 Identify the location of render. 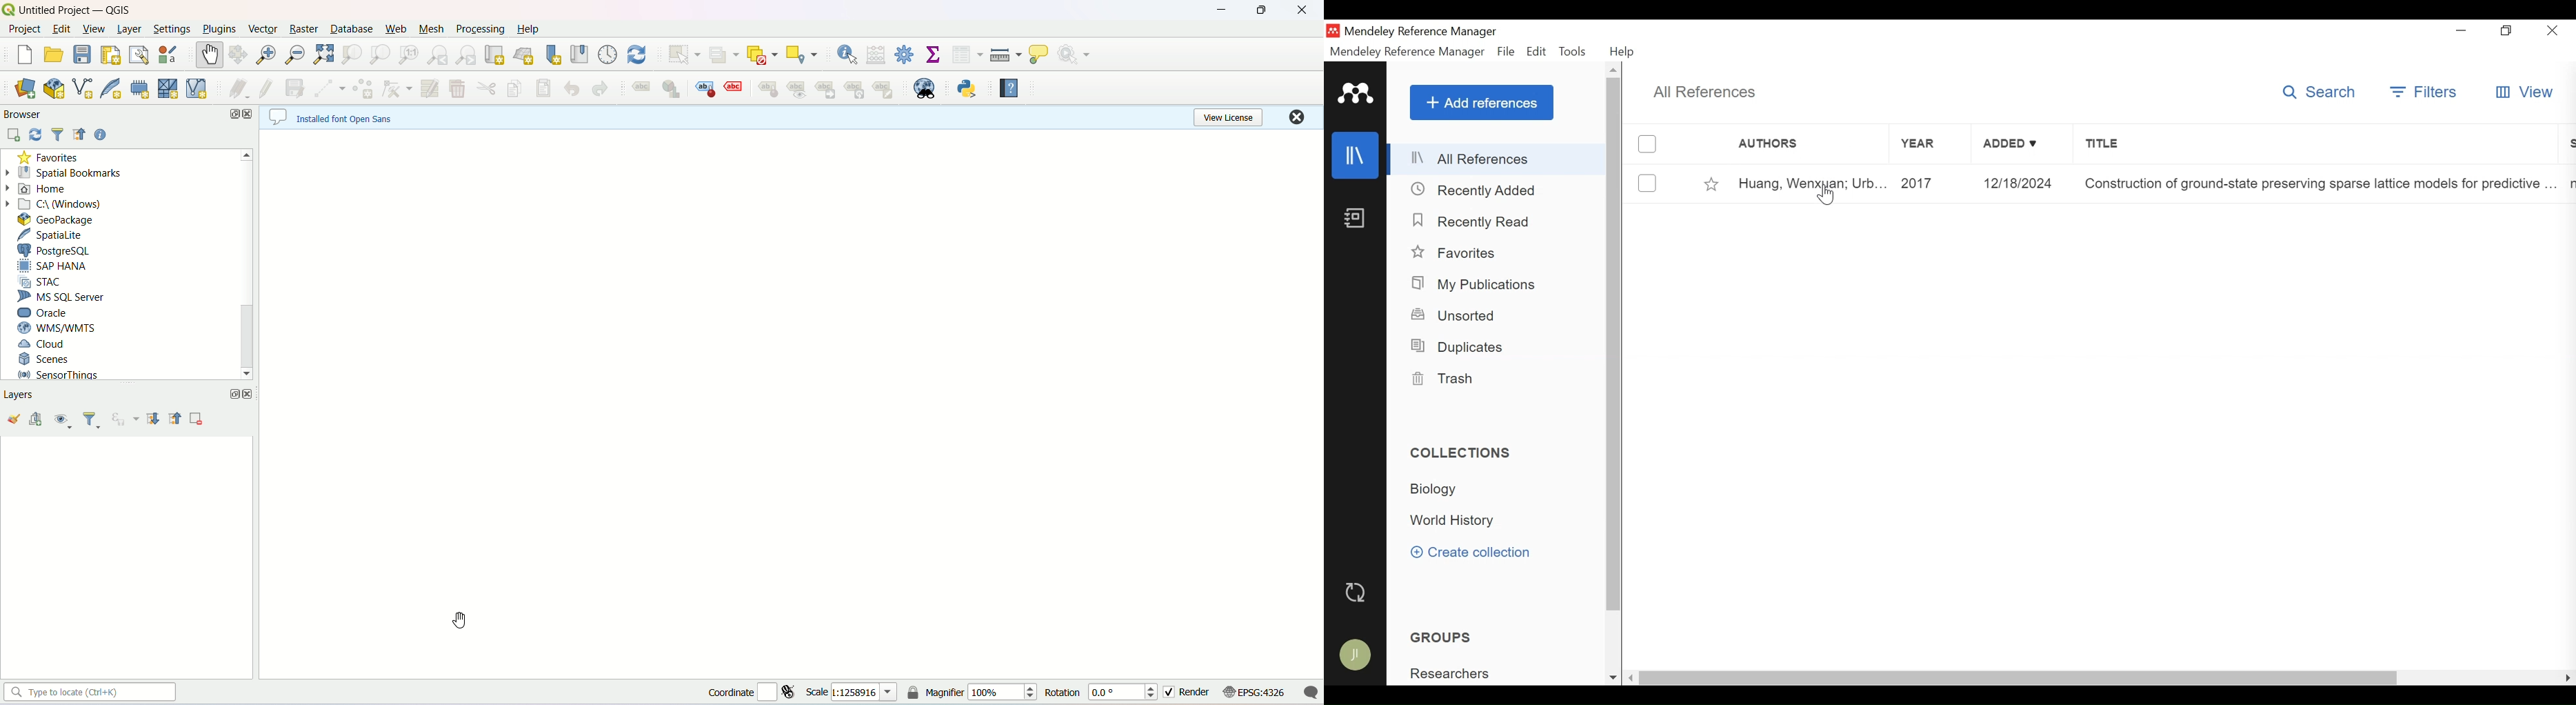
(1189, 695).